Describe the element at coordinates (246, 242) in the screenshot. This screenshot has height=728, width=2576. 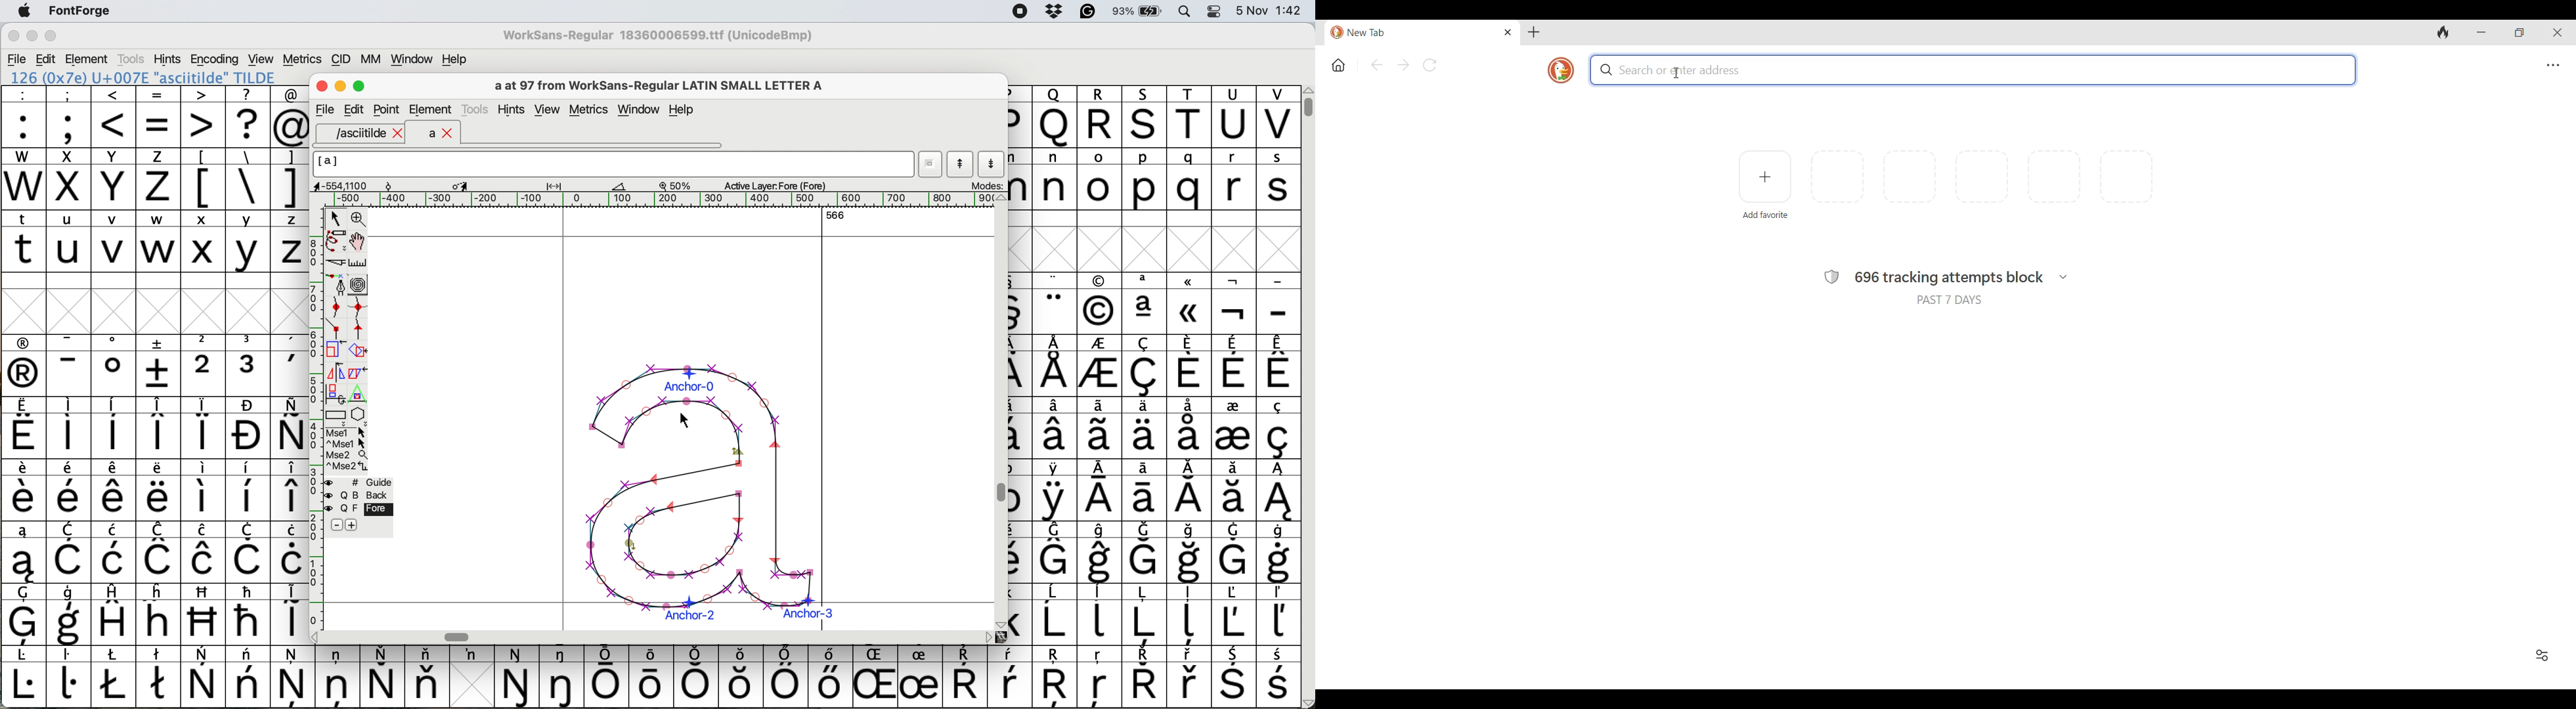
I see `y` at that location.